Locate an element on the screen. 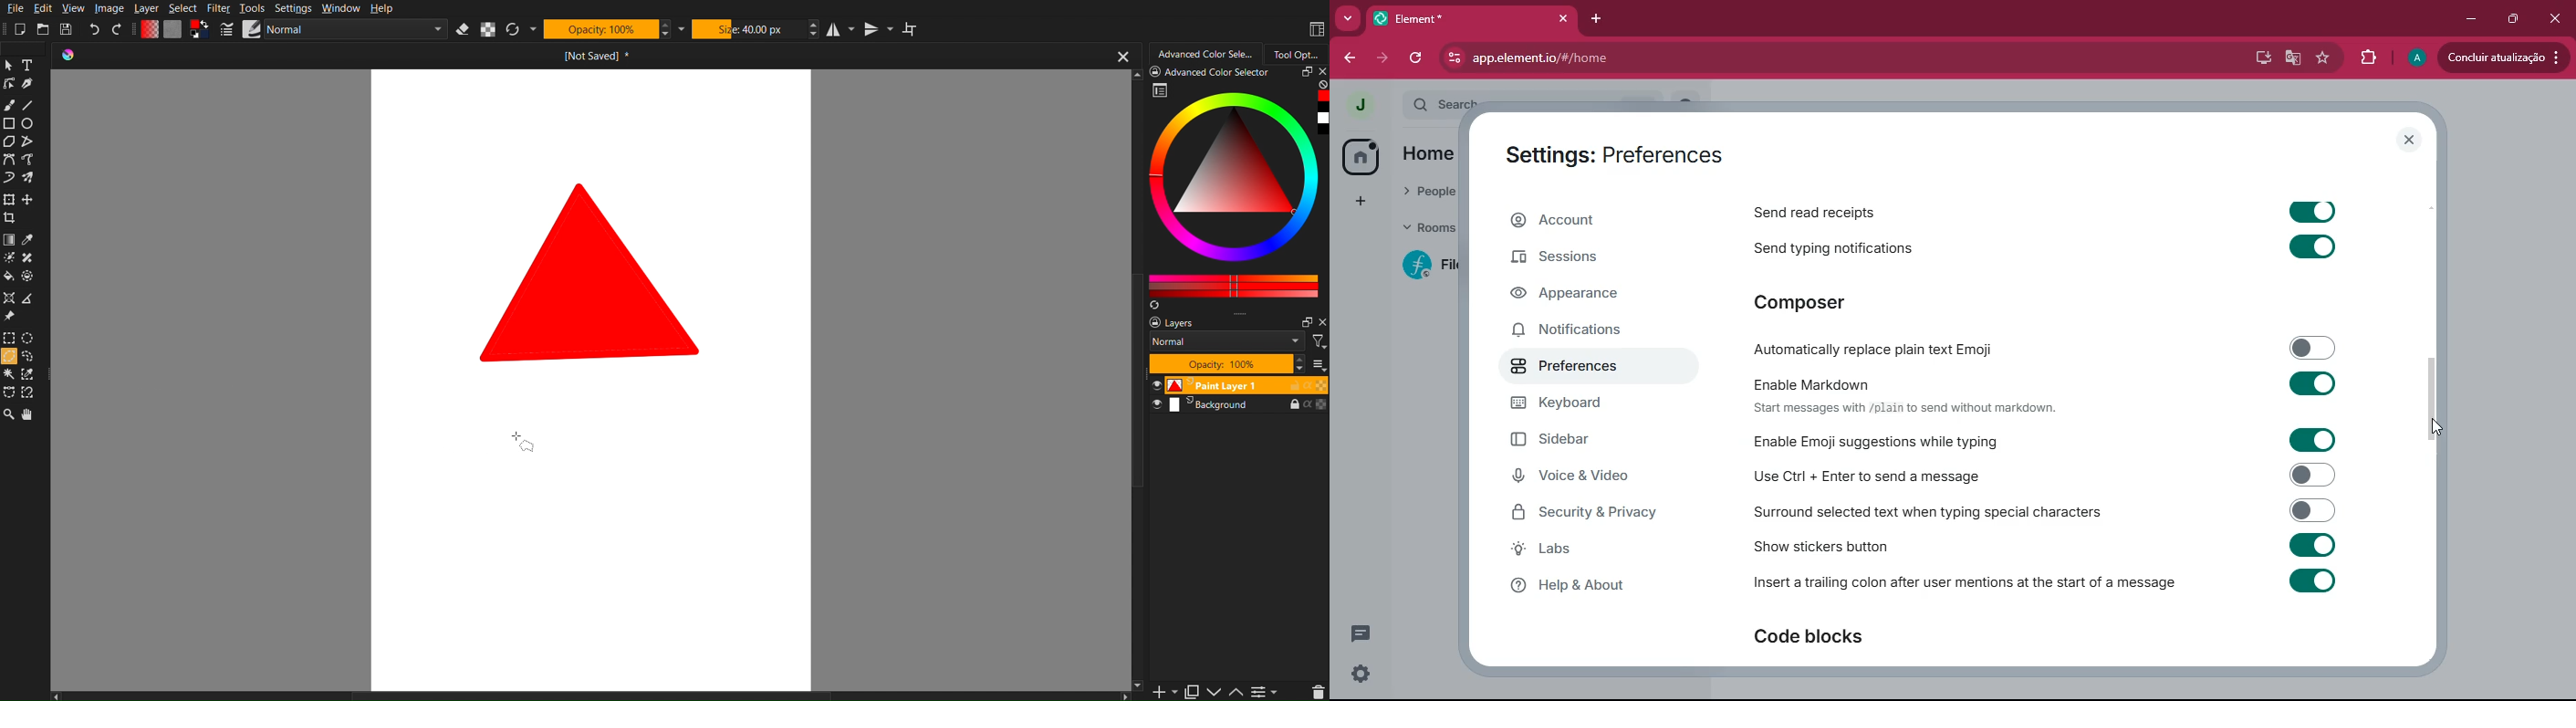  back is located at coordinates (1351, 58).